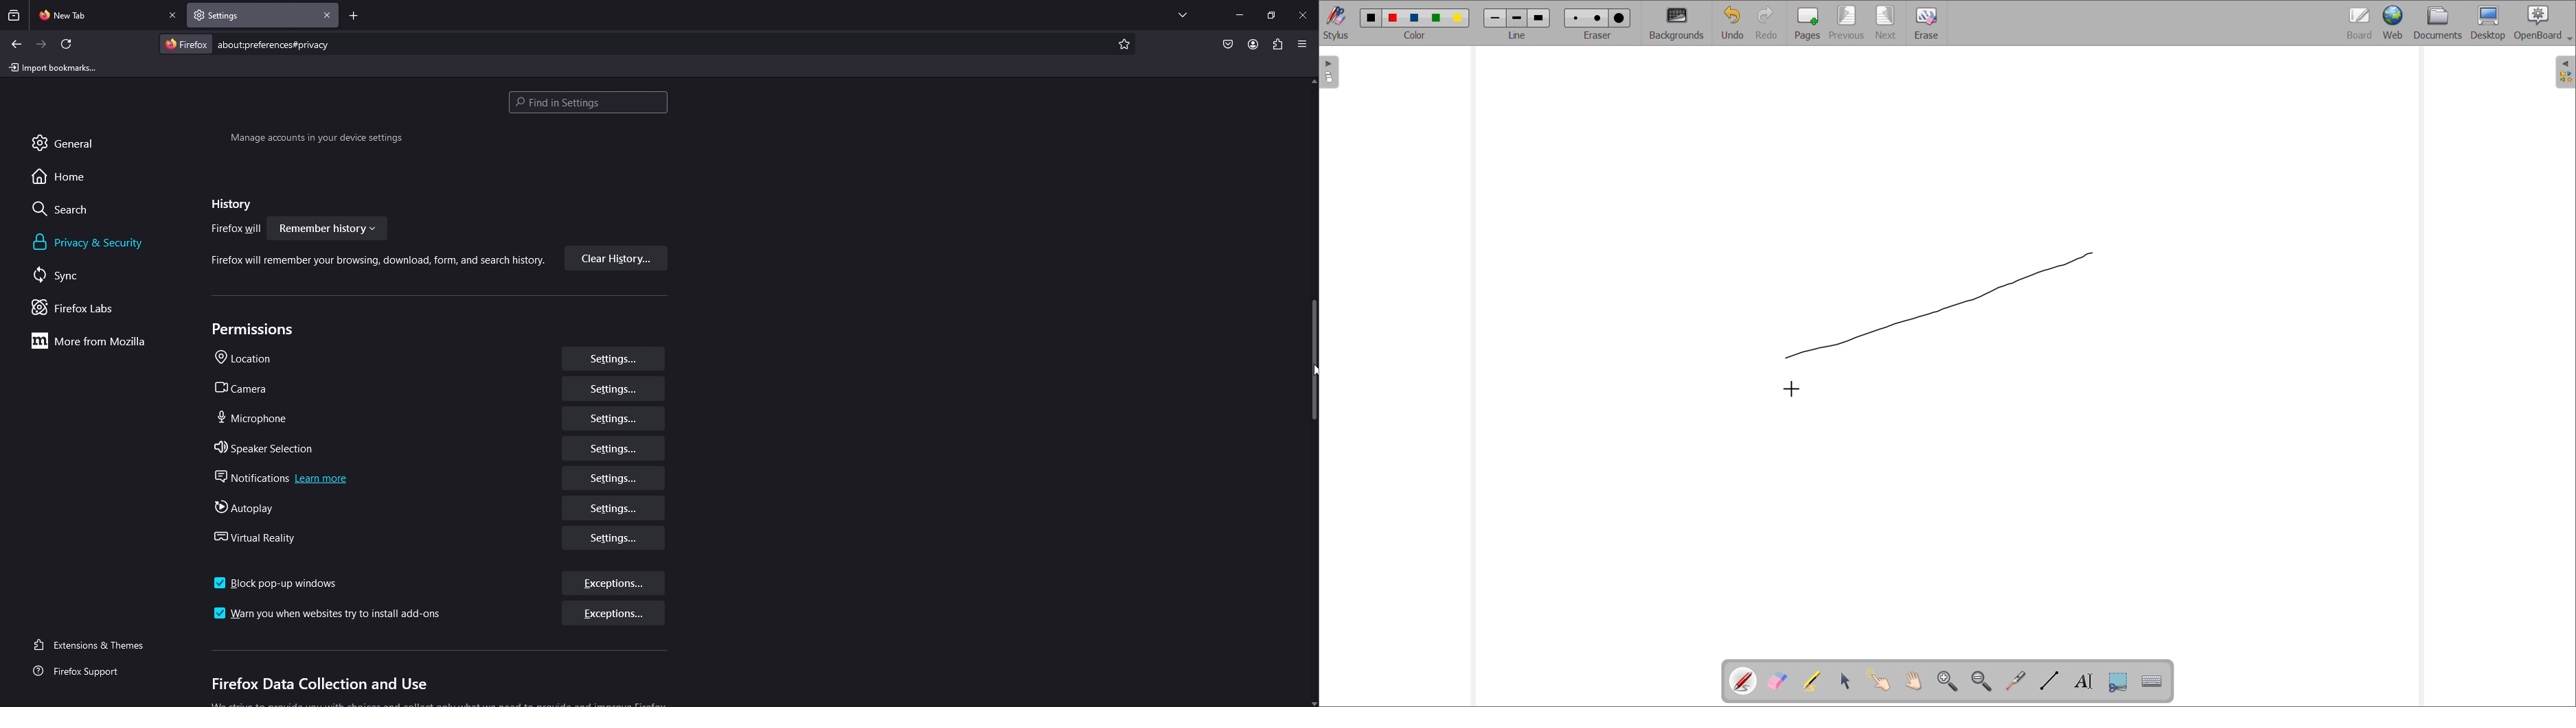 The width and height of the screenshot is (2576, 728). Describe the element at coordinates (2153, 682) in the screenshot. I see `virtual keyboard` at that location.